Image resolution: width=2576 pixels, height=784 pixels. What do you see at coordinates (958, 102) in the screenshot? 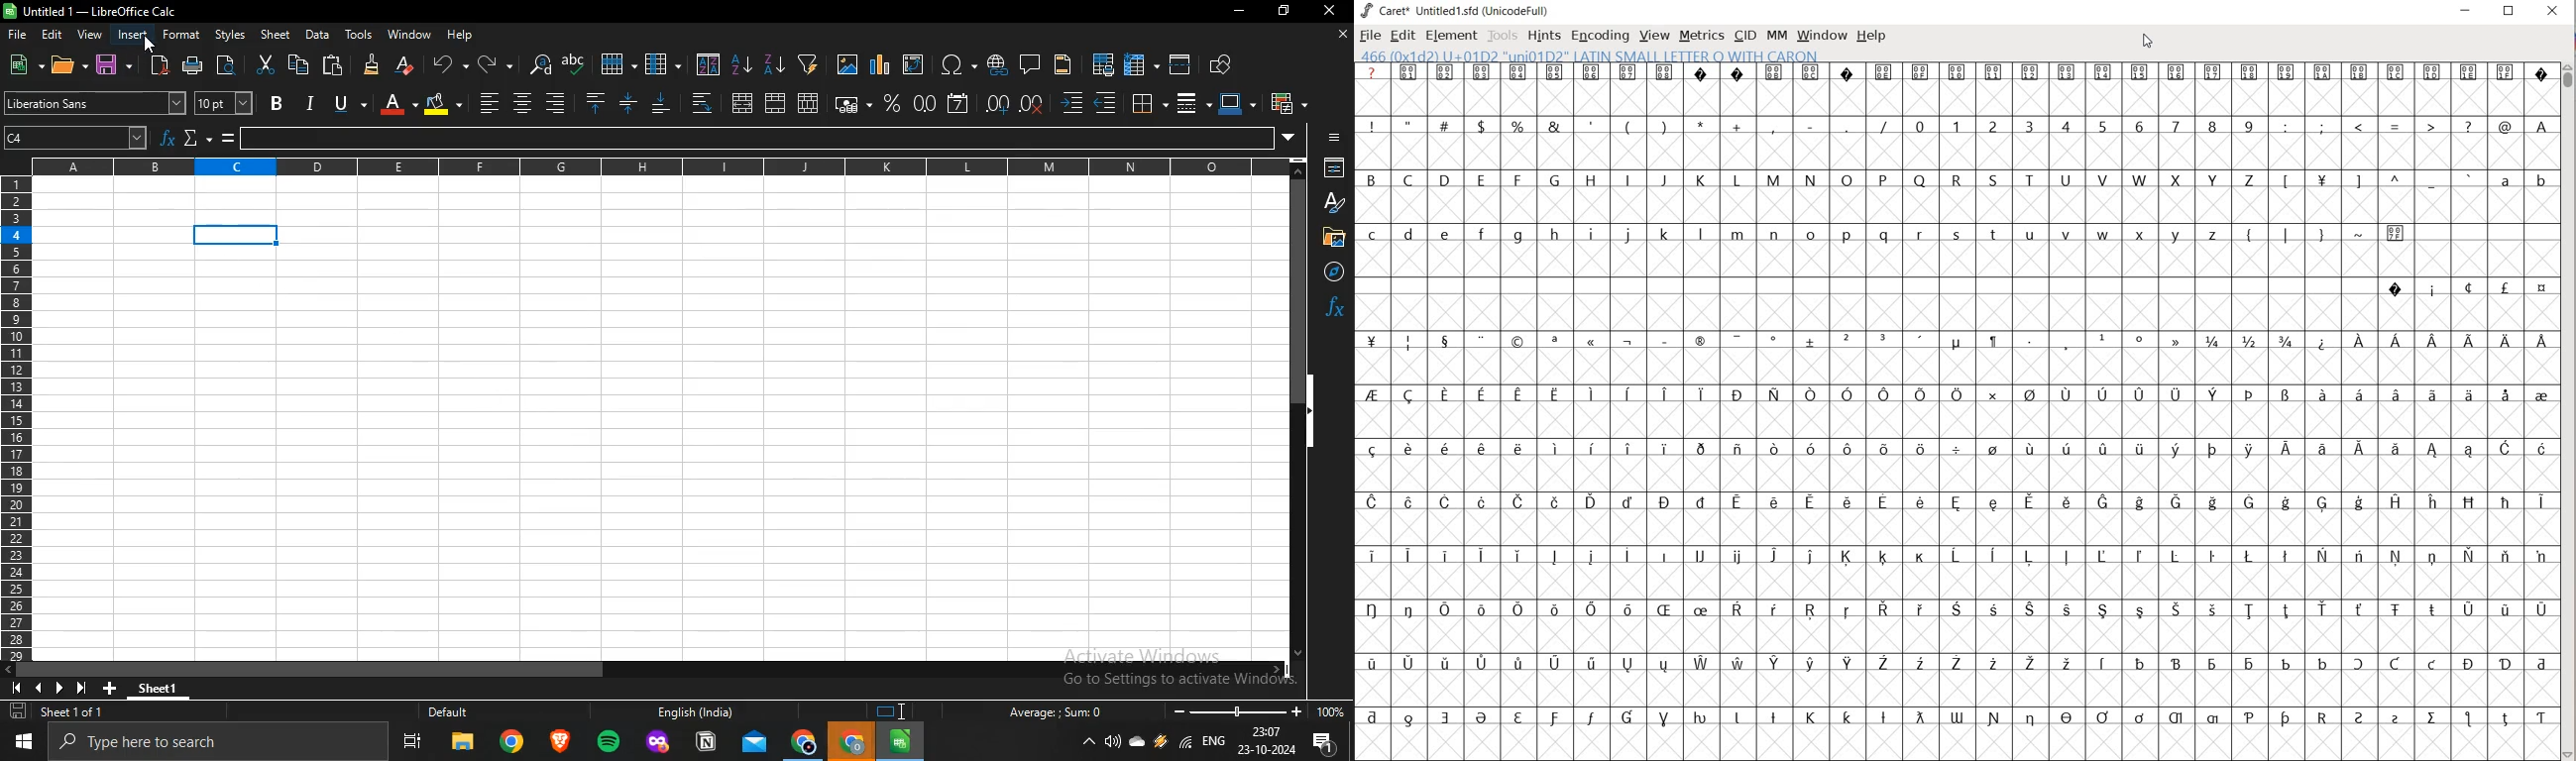
I see `format as date` at bounding box center [958, 102].